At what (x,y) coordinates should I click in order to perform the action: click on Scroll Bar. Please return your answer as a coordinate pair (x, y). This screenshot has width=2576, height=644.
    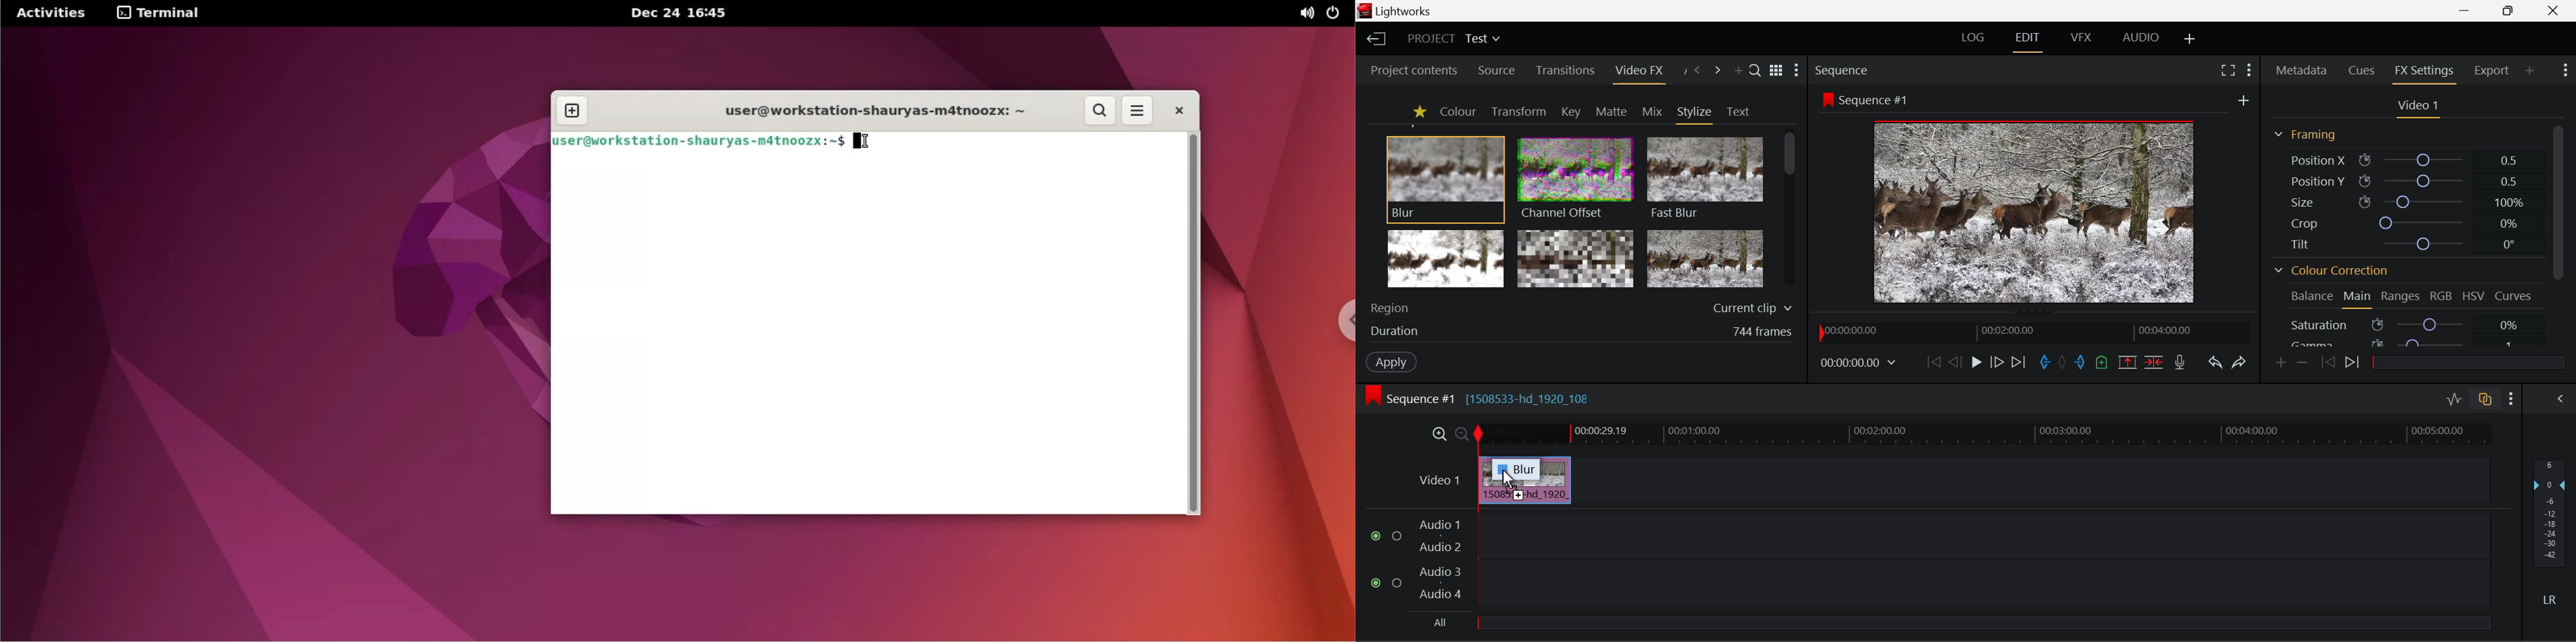
    Looking at the image, I should click on (2557, 201).